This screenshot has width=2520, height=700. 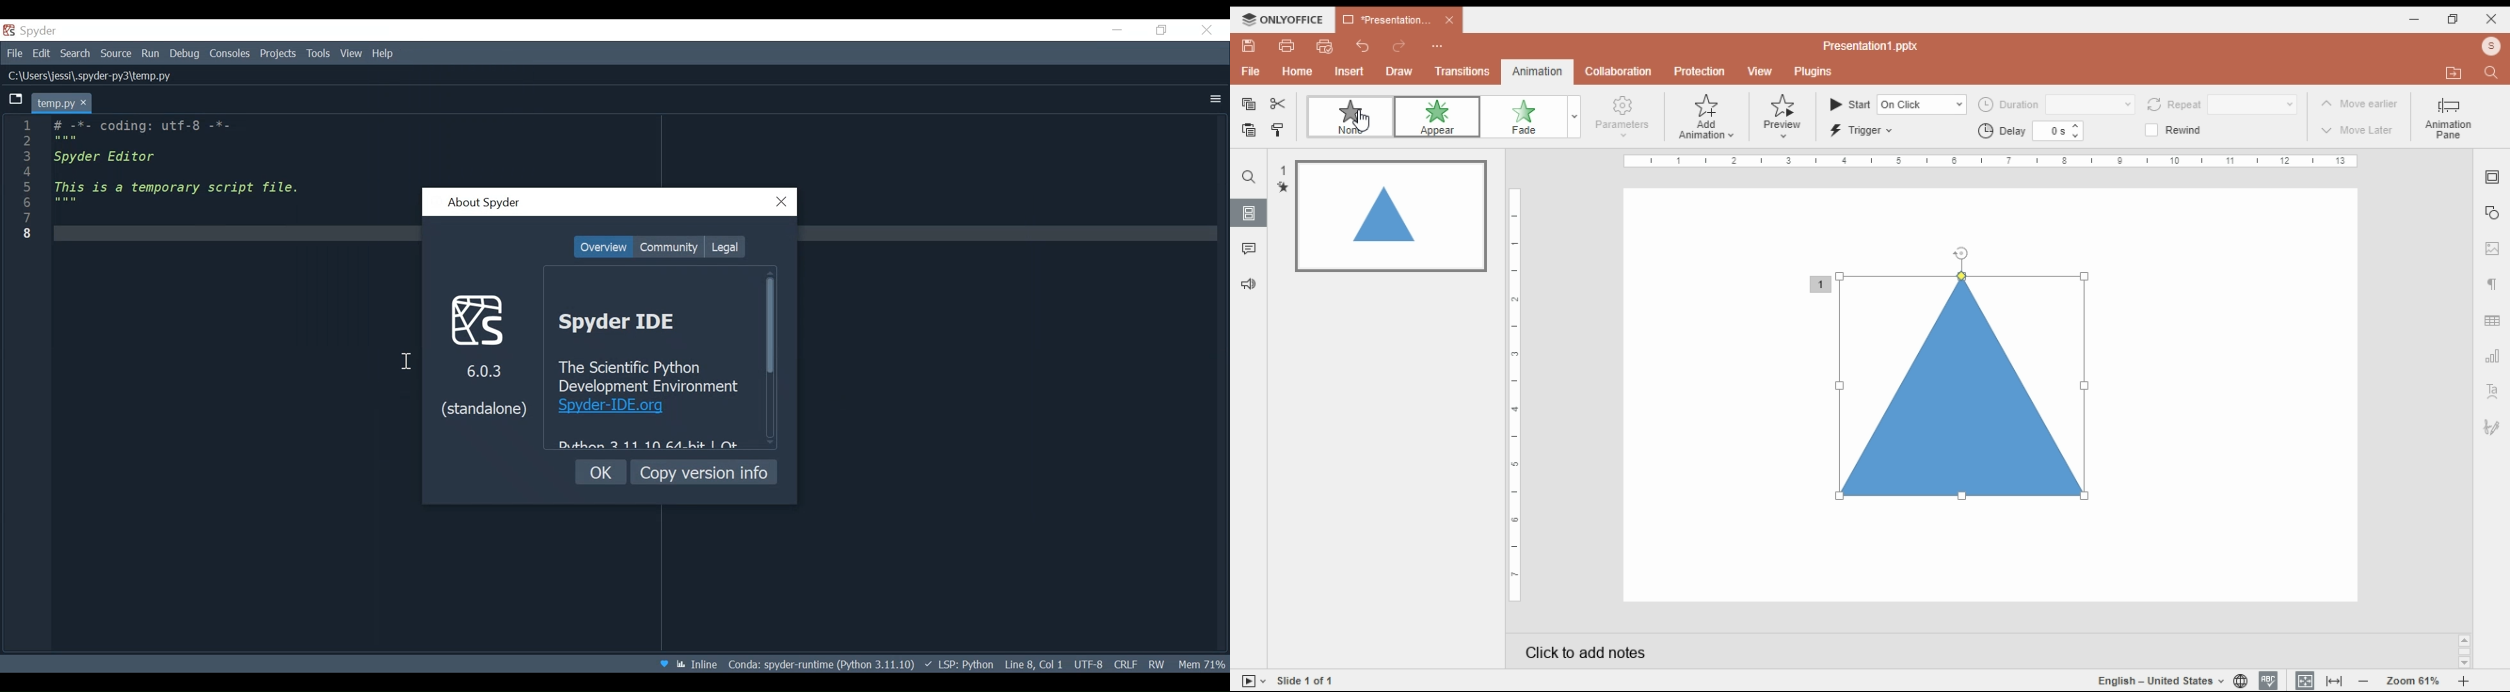 What do you see at coordinates (1784, 116) in the screenshot?
I see `preview` at bounding box center [1784, 116].